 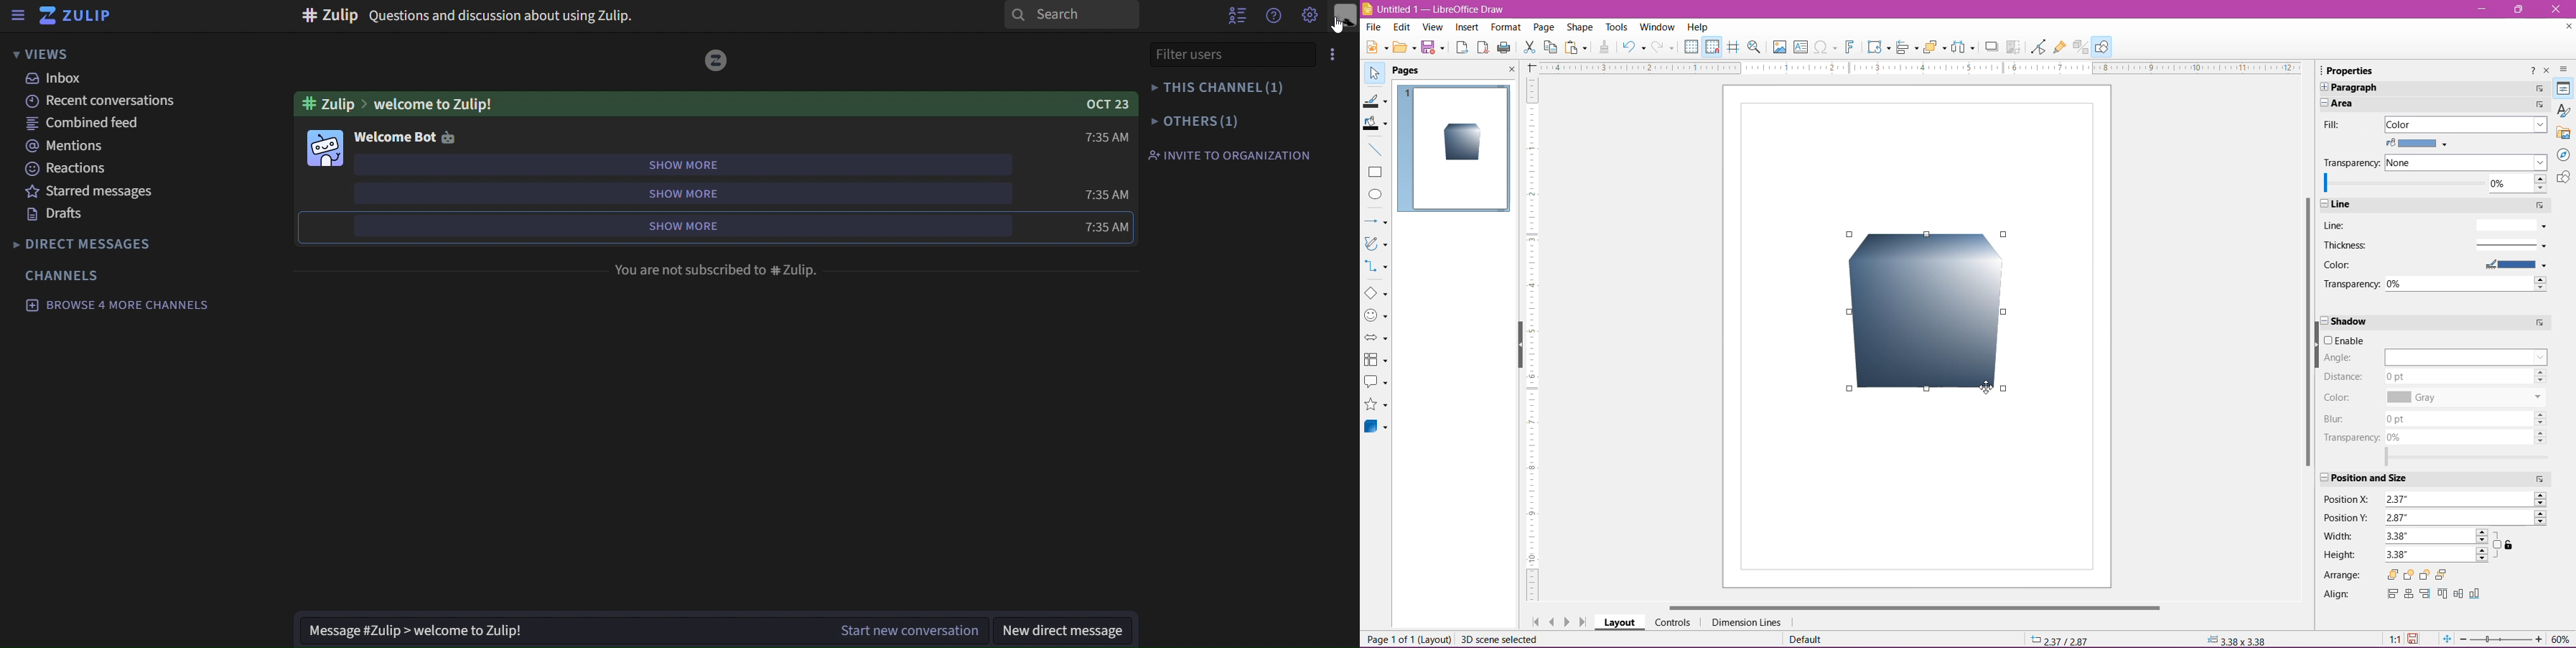 What do you see at coordinates (2324, 321) in the screenshot?
I see `Expand/Close ` at bounding box center [2324, 321].